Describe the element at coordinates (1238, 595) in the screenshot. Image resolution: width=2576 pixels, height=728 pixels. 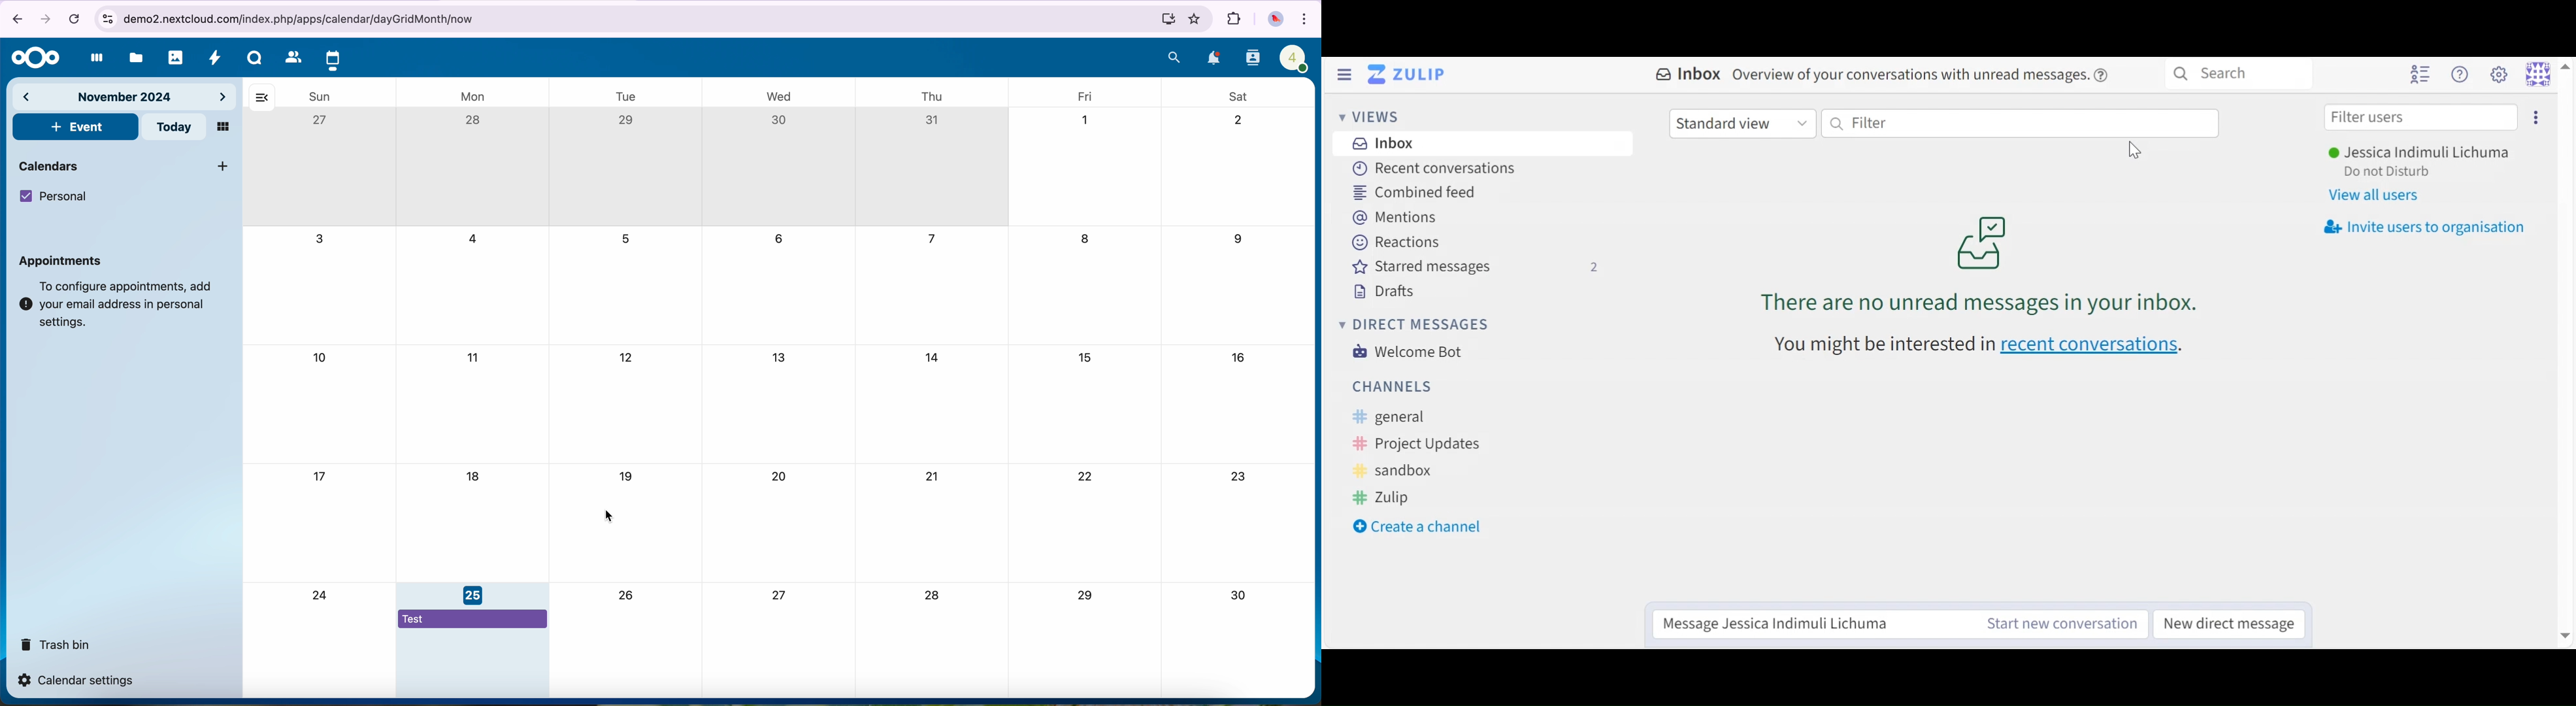
I see `30` at that location.